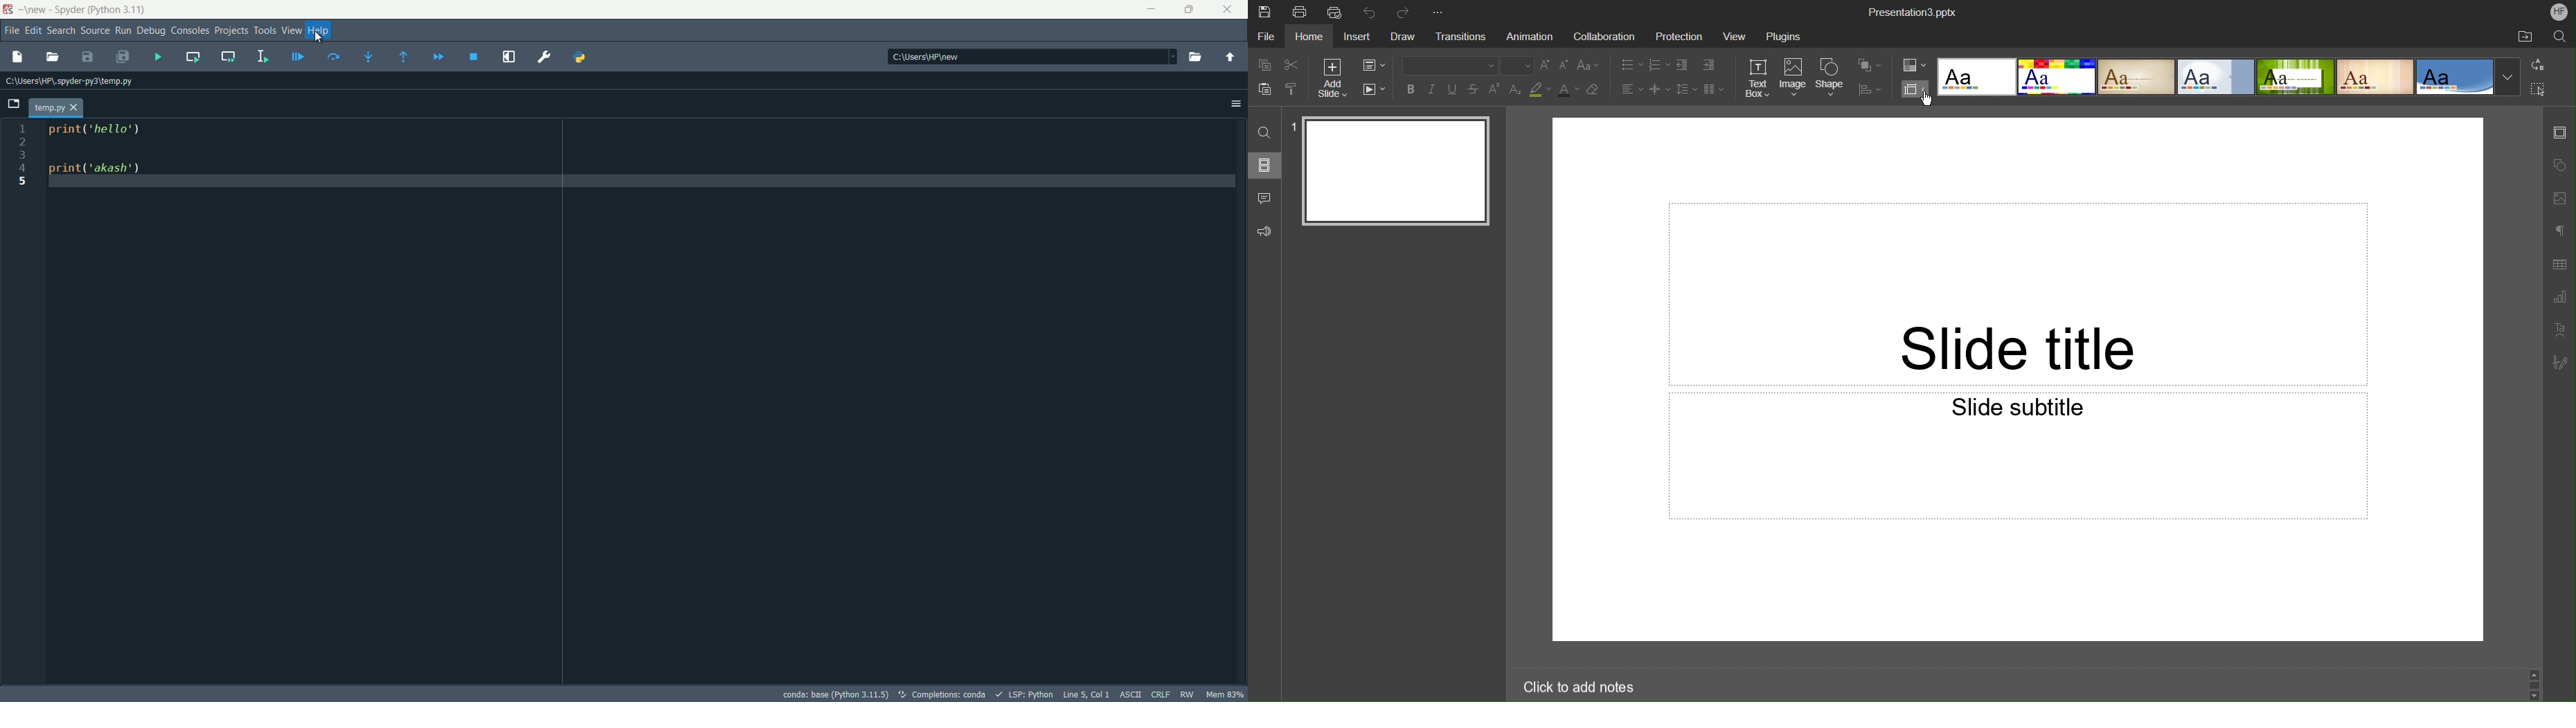  What do you see at coordinates (1595, 91) in the screenshot?
I see `Erase Style` at bounding box center [1595, 91].